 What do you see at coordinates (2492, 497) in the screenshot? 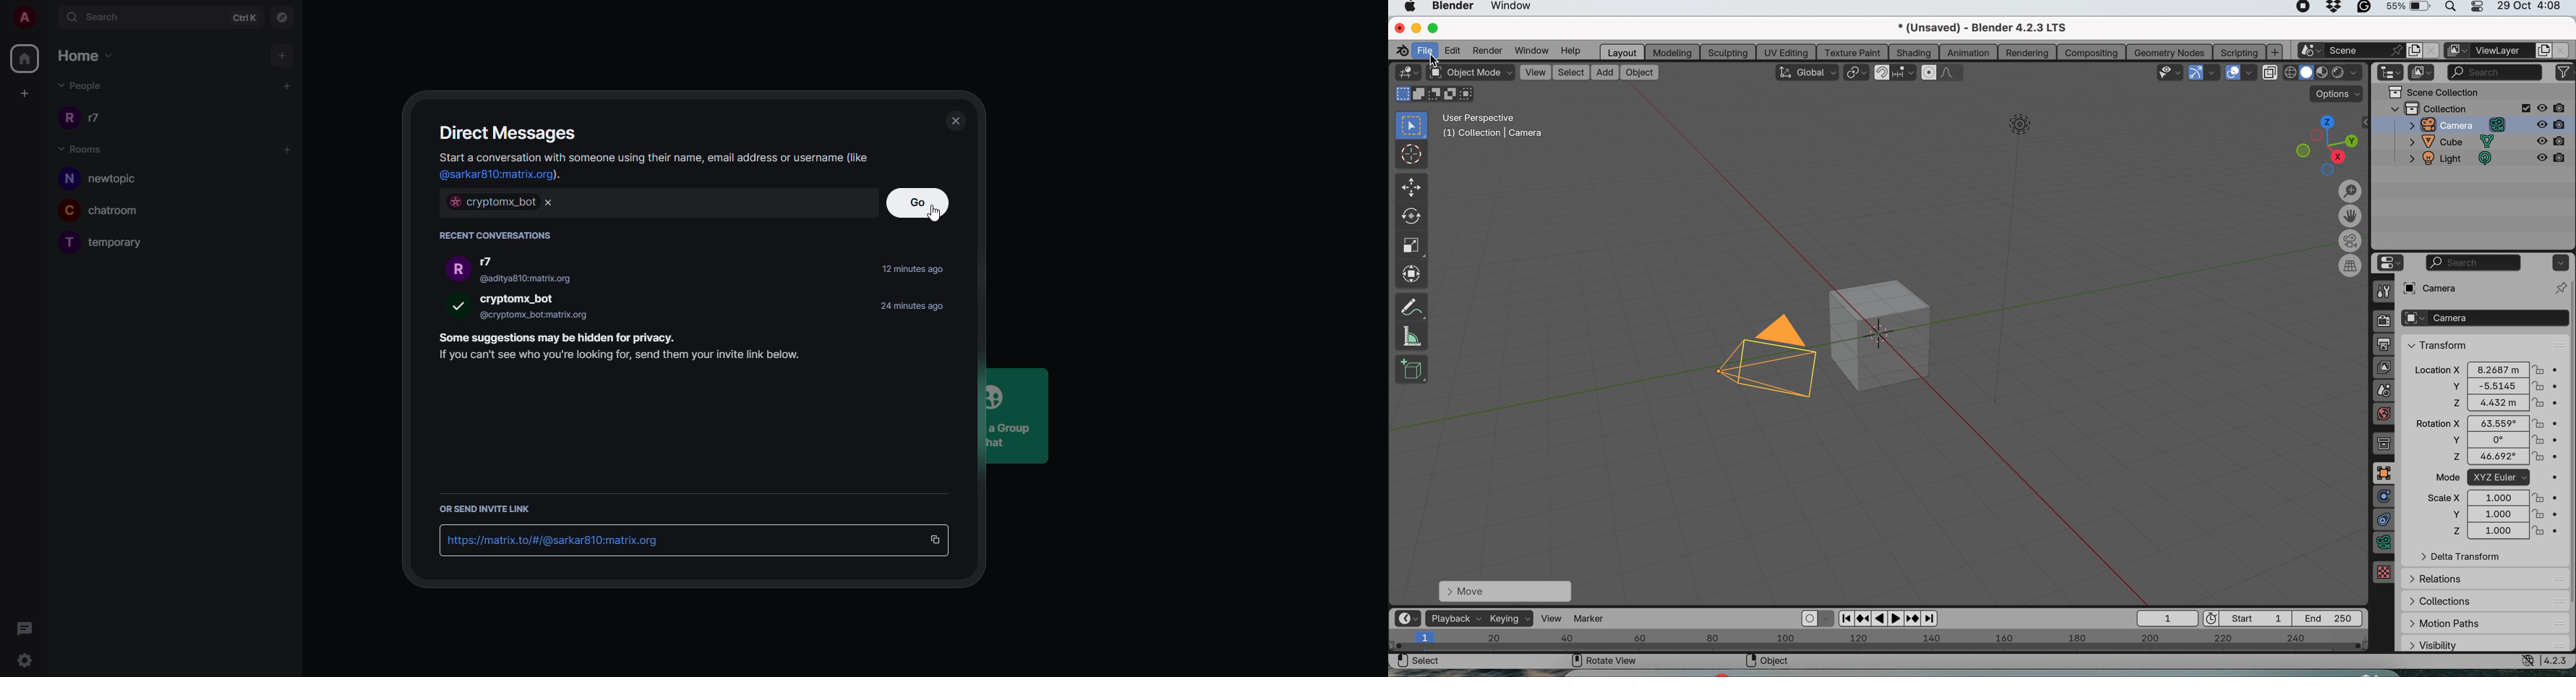
I see `scale x 1.000` at bounding box center [2492, 497].